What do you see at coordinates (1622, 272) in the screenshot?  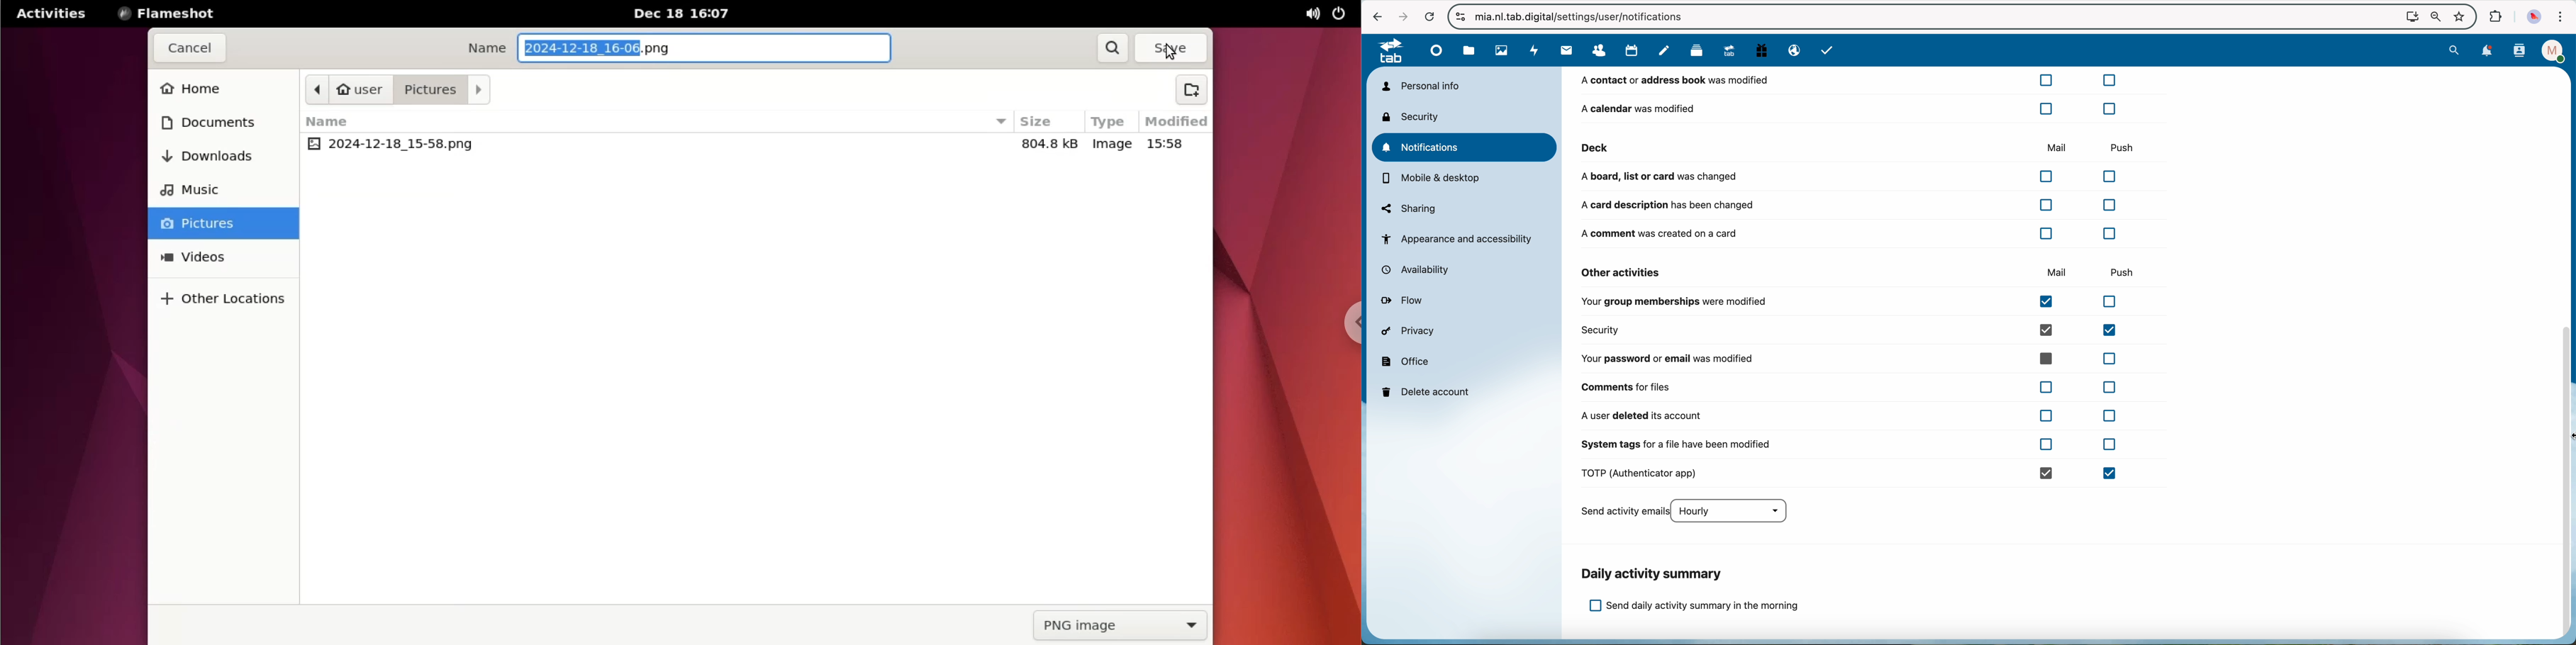 I see `other activities` at bounding box center [1622, 272].